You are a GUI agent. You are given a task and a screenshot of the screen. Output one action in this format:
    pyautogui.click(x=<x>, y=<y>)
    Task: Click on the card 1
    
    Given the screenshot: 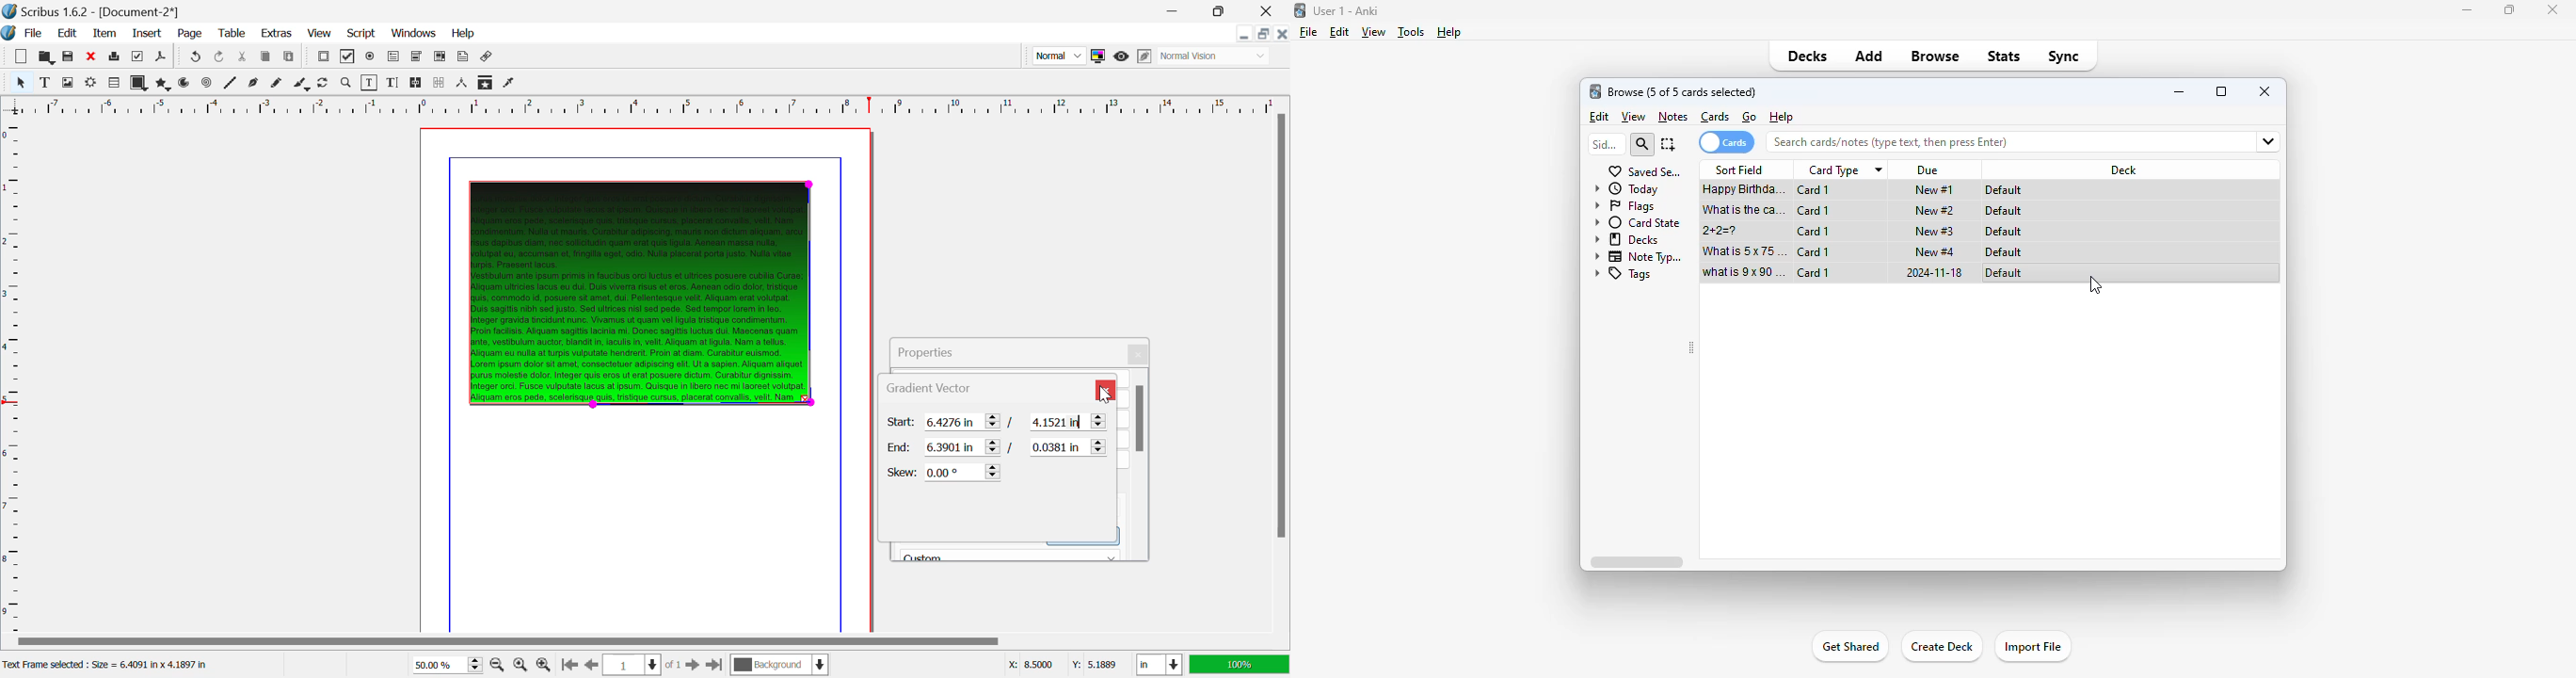 What is the action you would take?
    pyautogui.click(x=1813, y=232)
    